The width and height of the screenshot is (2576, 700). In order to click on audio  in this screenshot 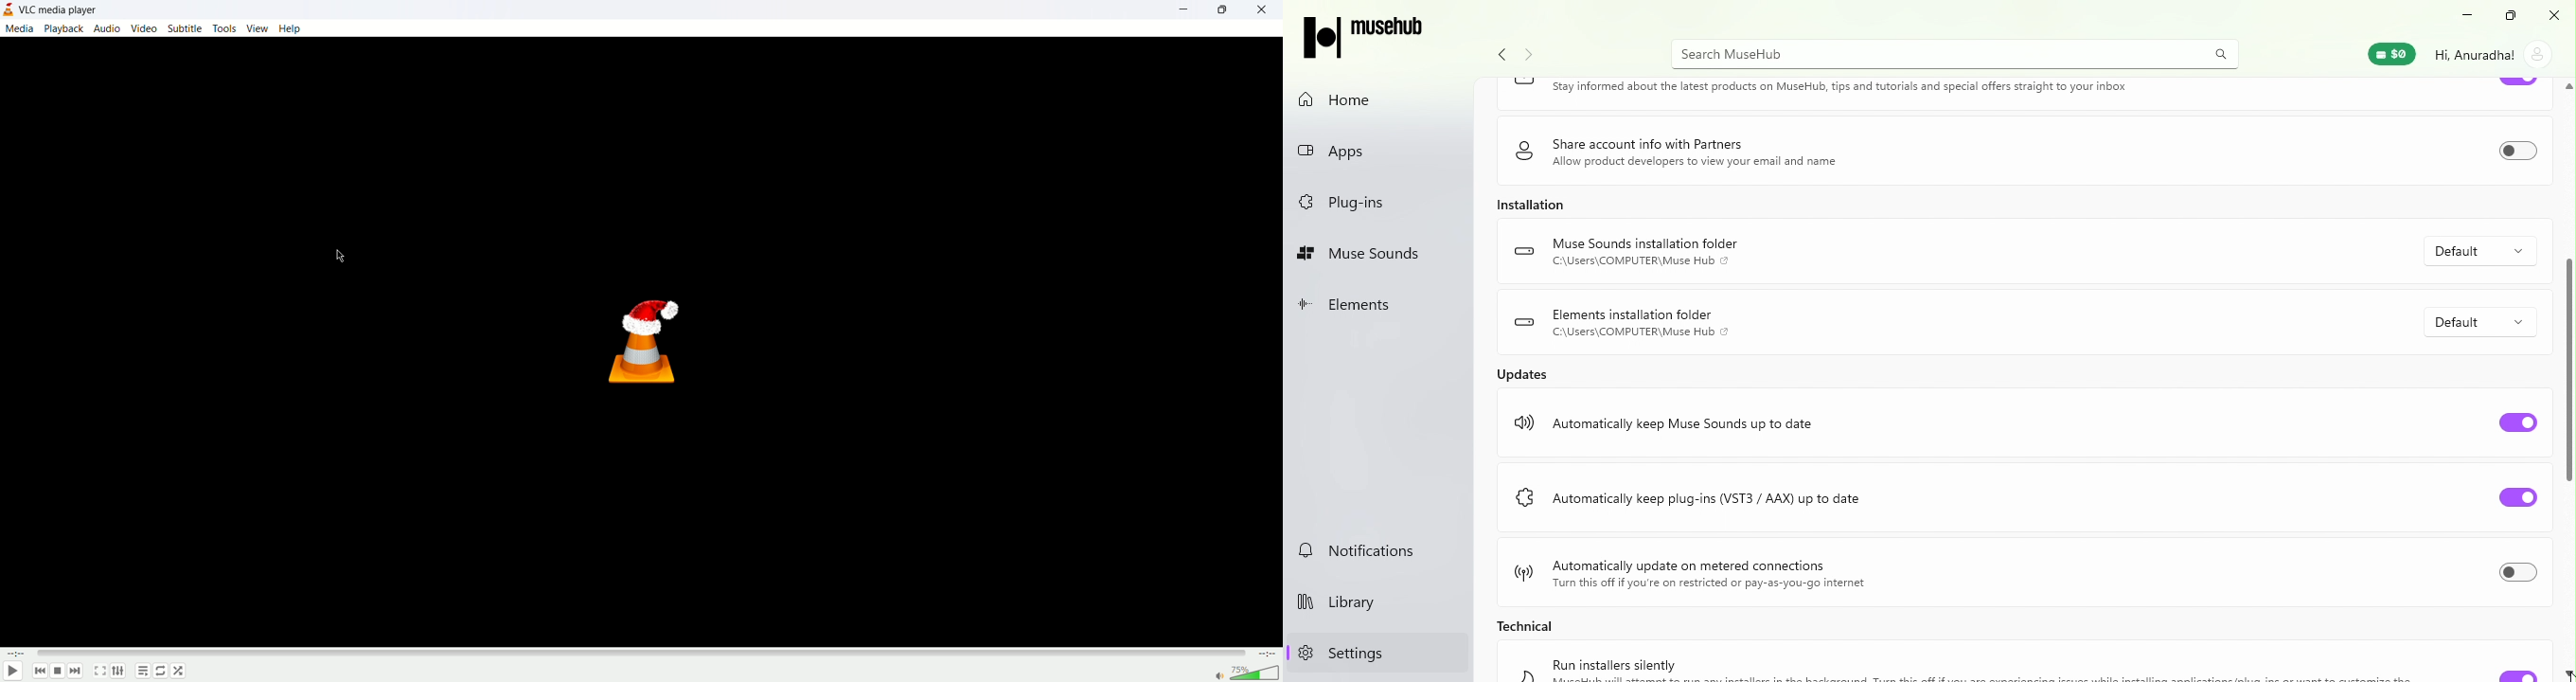, I will do `click(110, 29)`.